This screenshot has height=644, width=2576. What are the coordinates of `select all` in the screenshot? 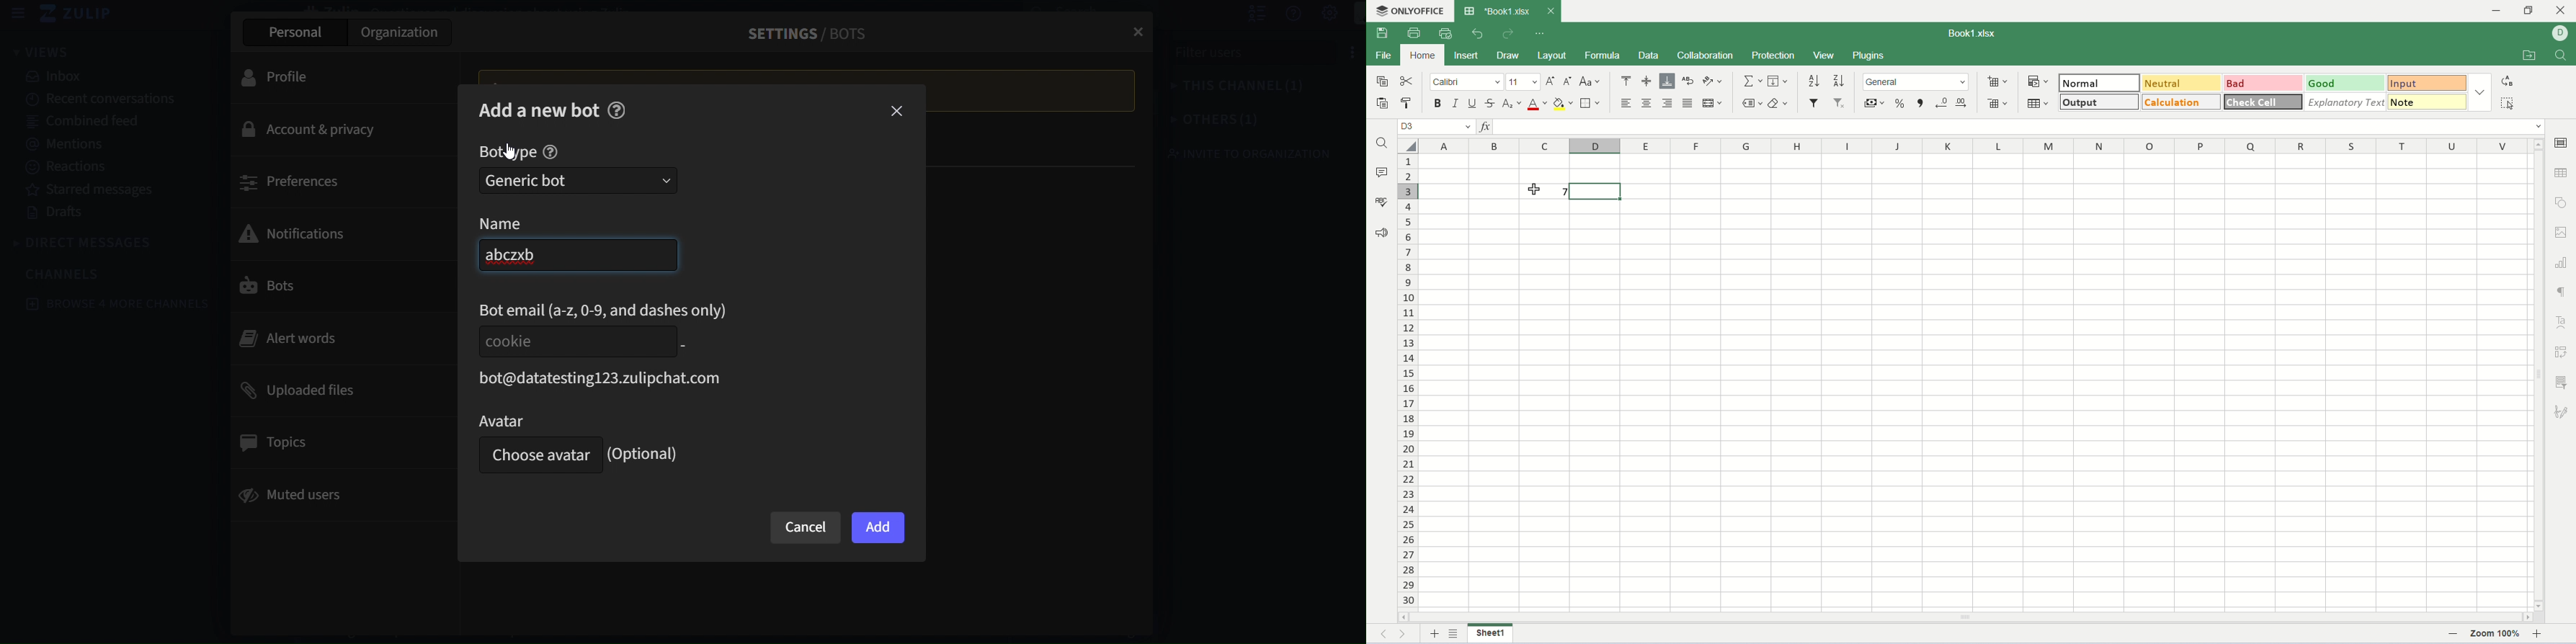 It's located at (2510, 102).